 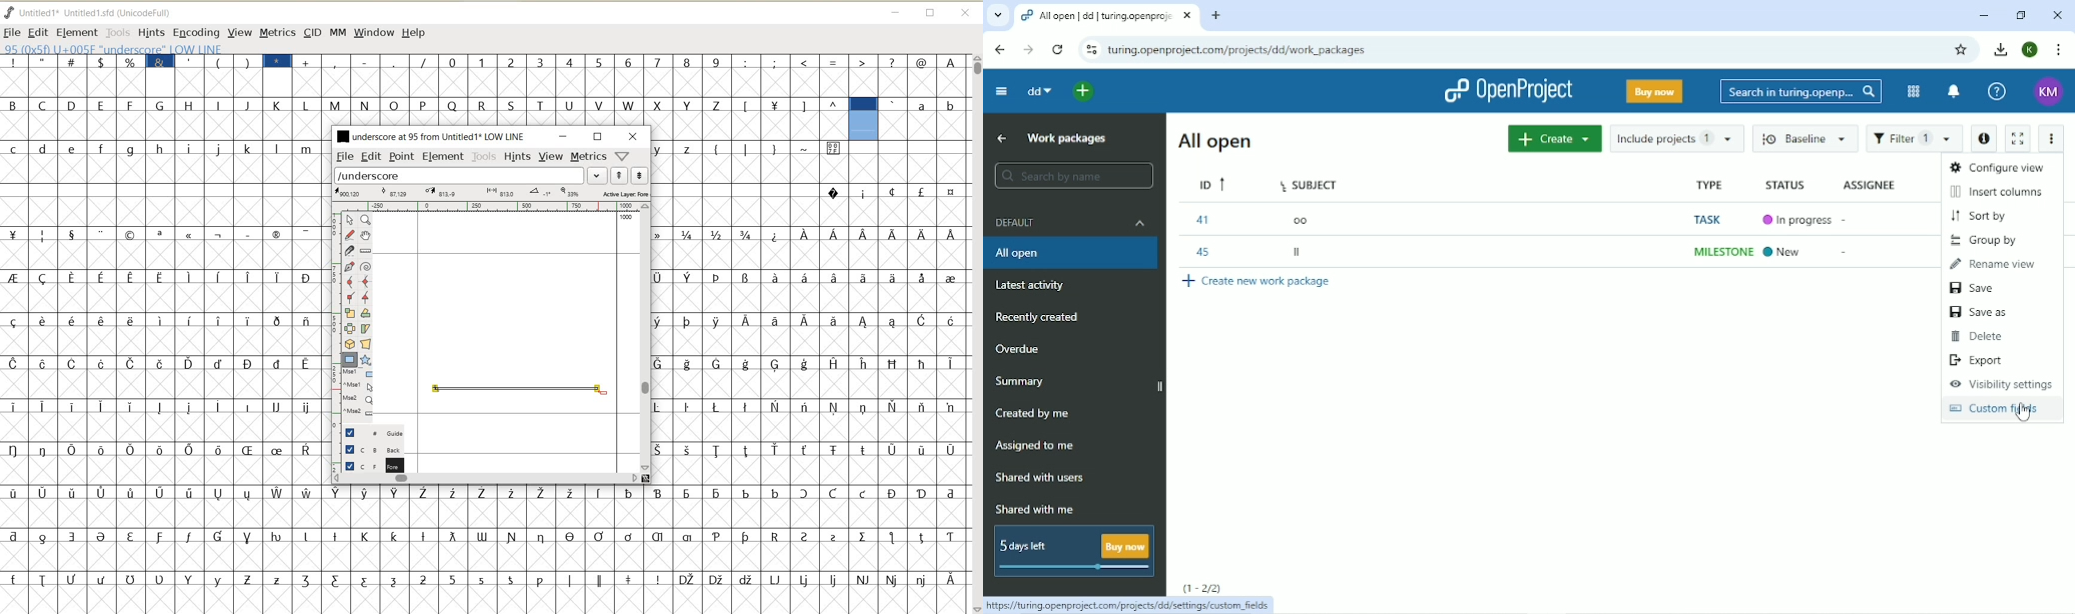 I want to click on All open, so click(x=1215, y=140).